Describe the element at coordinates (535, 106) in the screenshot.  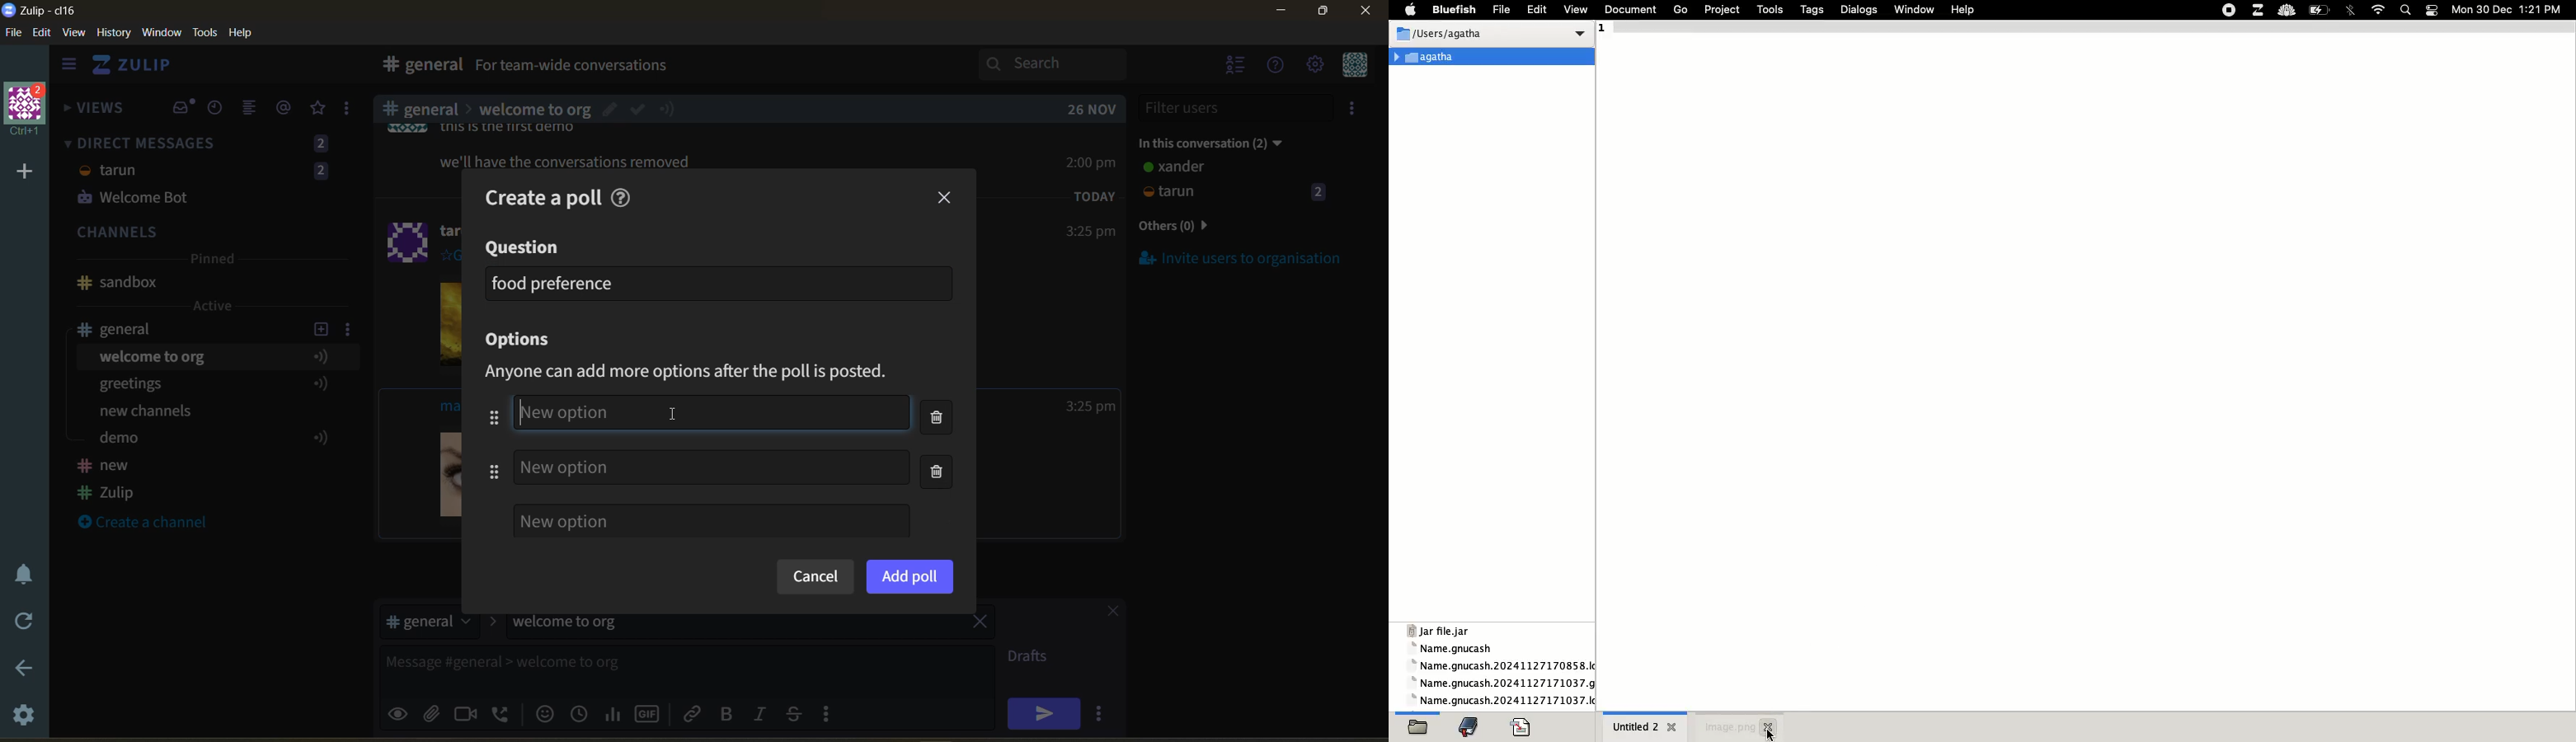
I see `` at that location.